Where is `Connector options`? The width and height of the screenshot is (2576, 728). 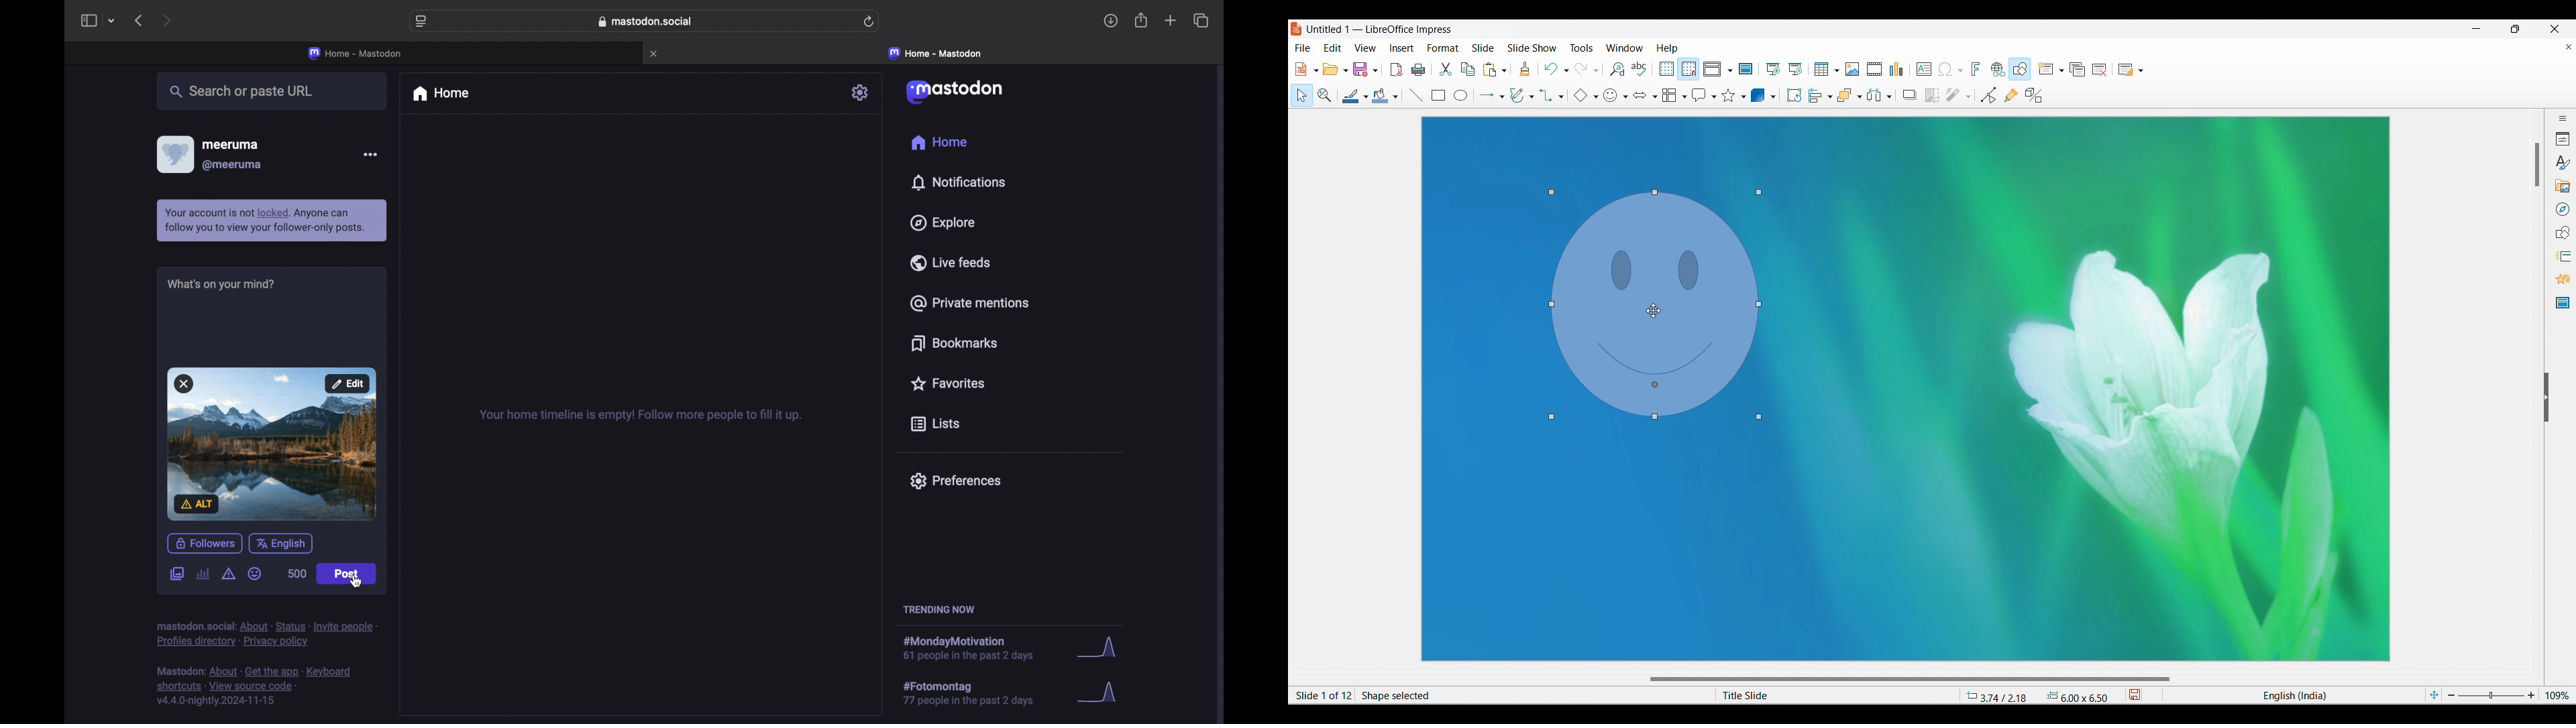 Connector options is located at coordinates (1561, 97).